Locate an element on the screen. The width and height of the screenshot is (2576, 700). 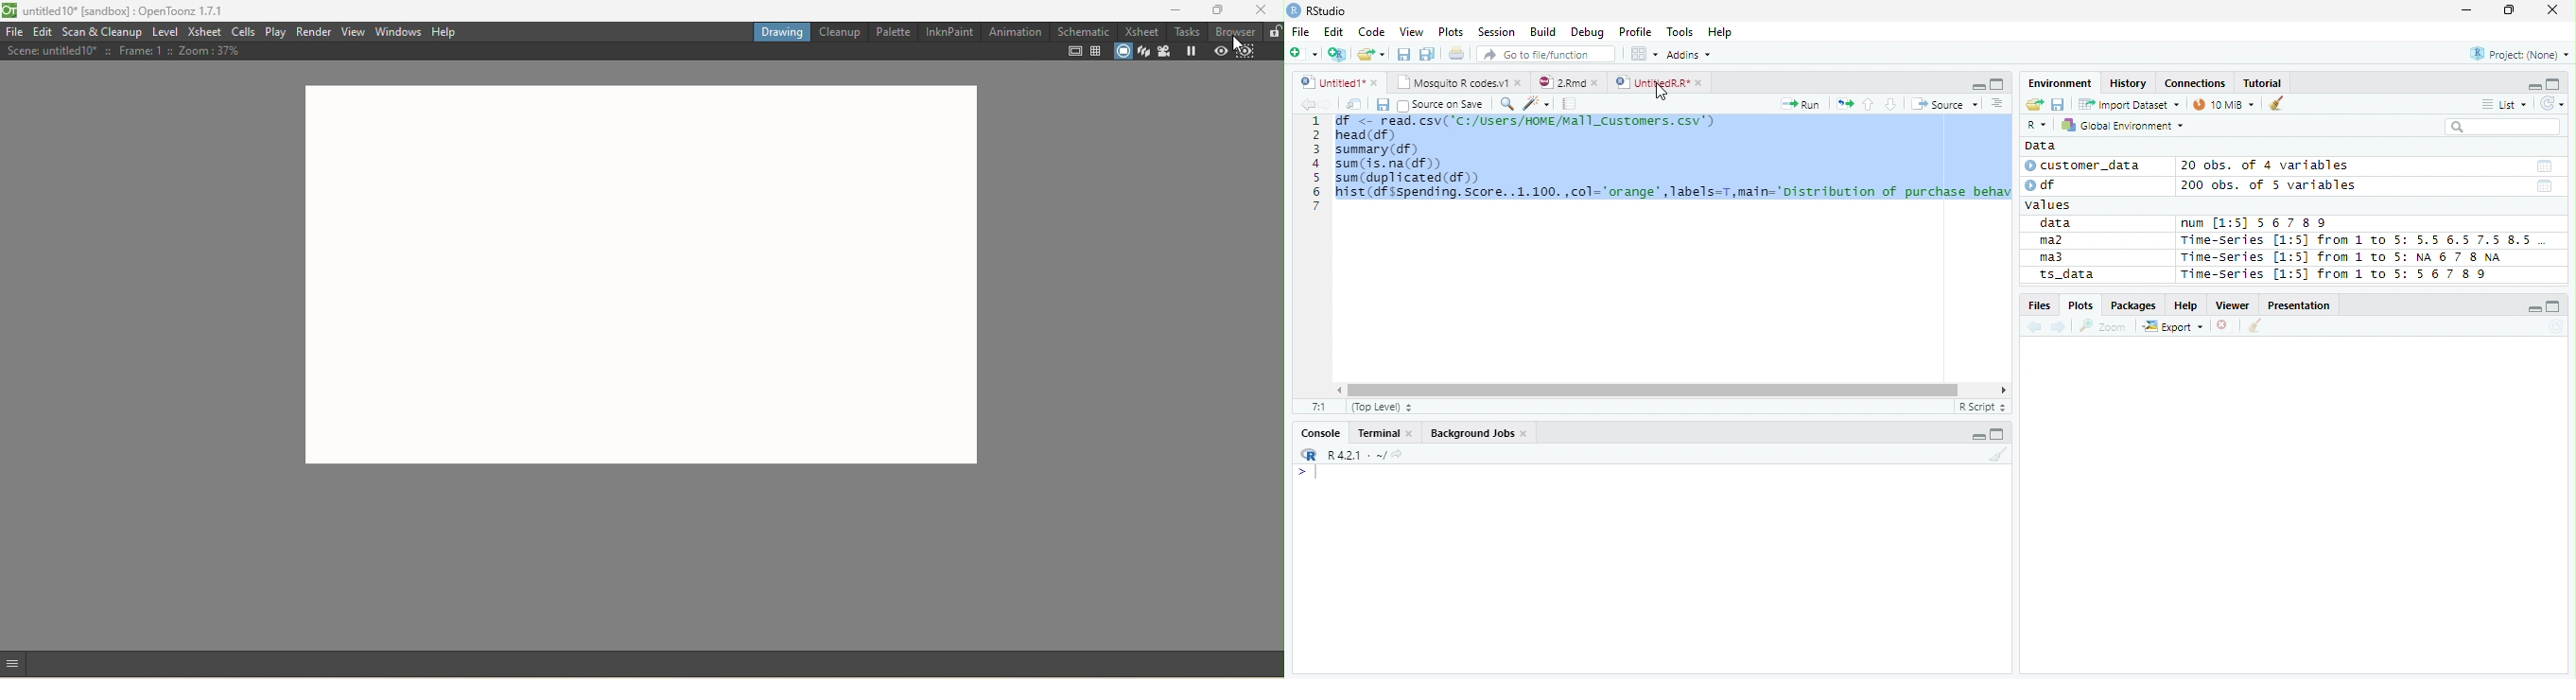
Connections is located at coordinates (2195, 83).